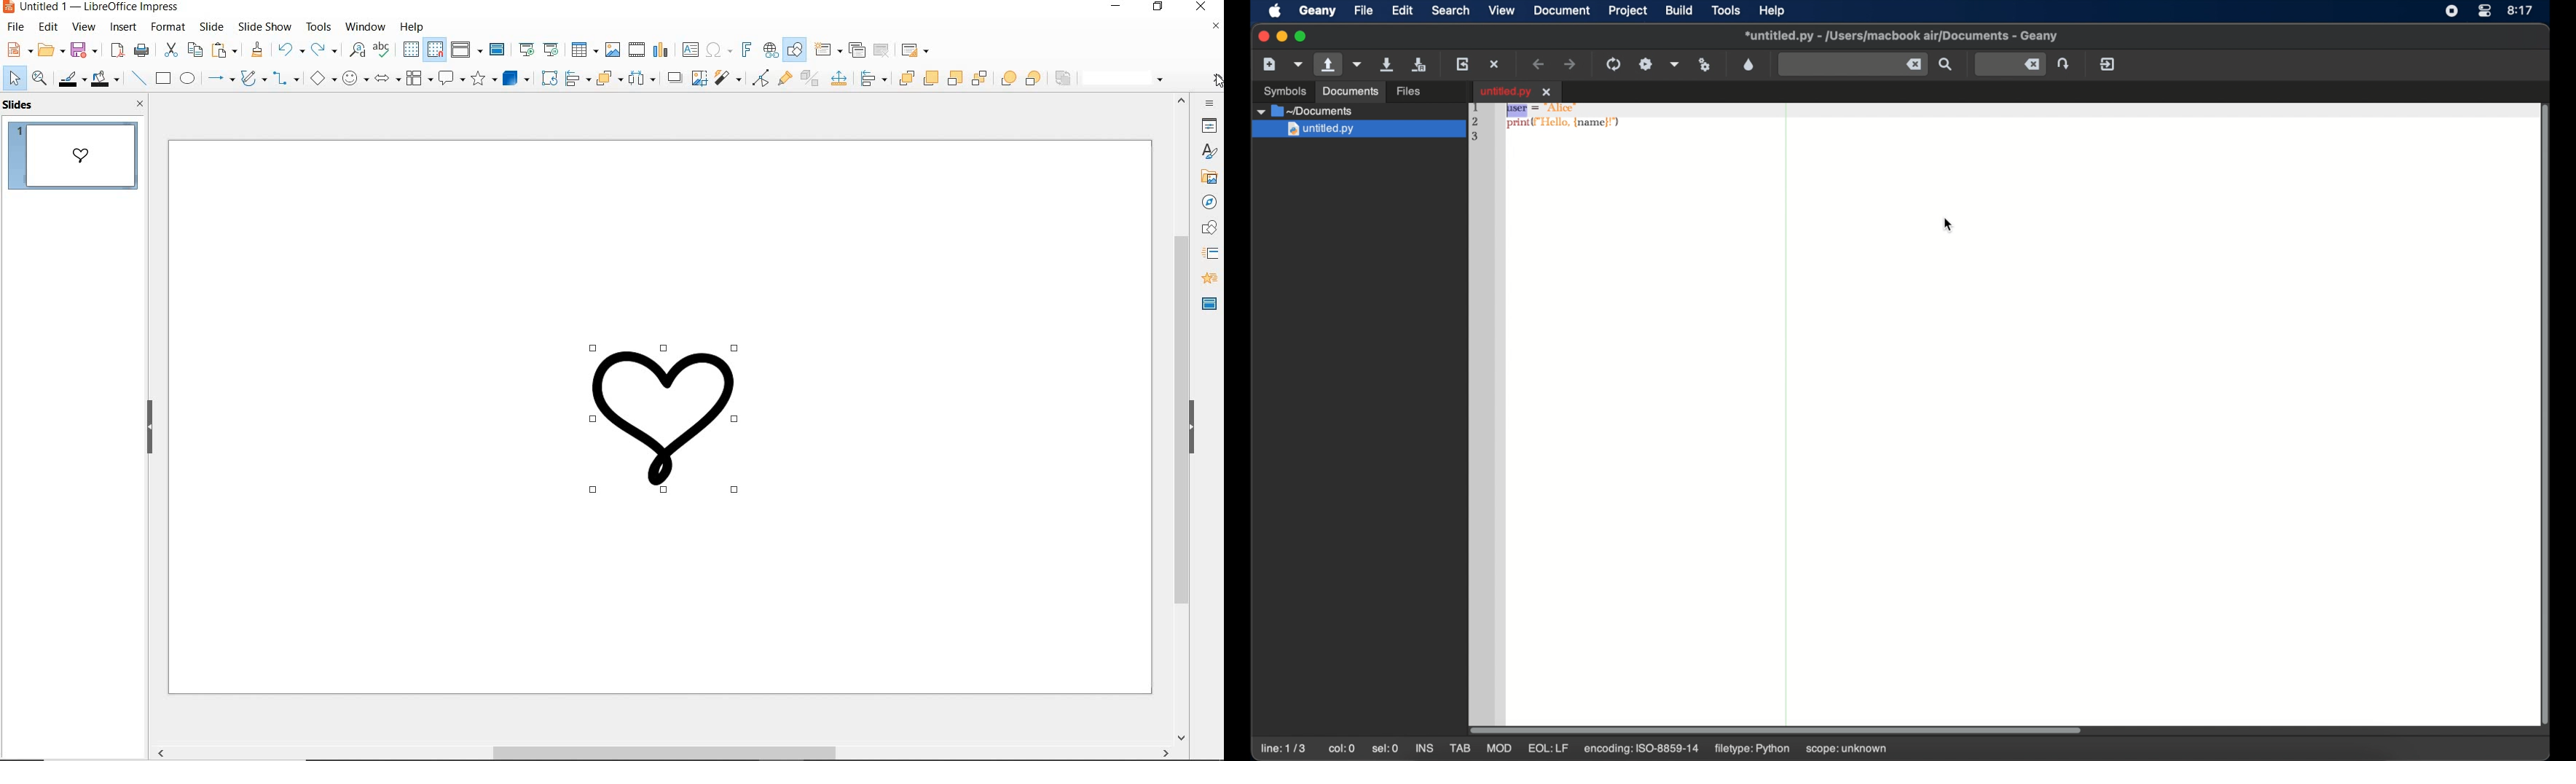 The width and height of the screenshot is (2576, 784). Describe the element at coordinates (38, 78) in the screenshot. I see `zoom and pan` at that location.